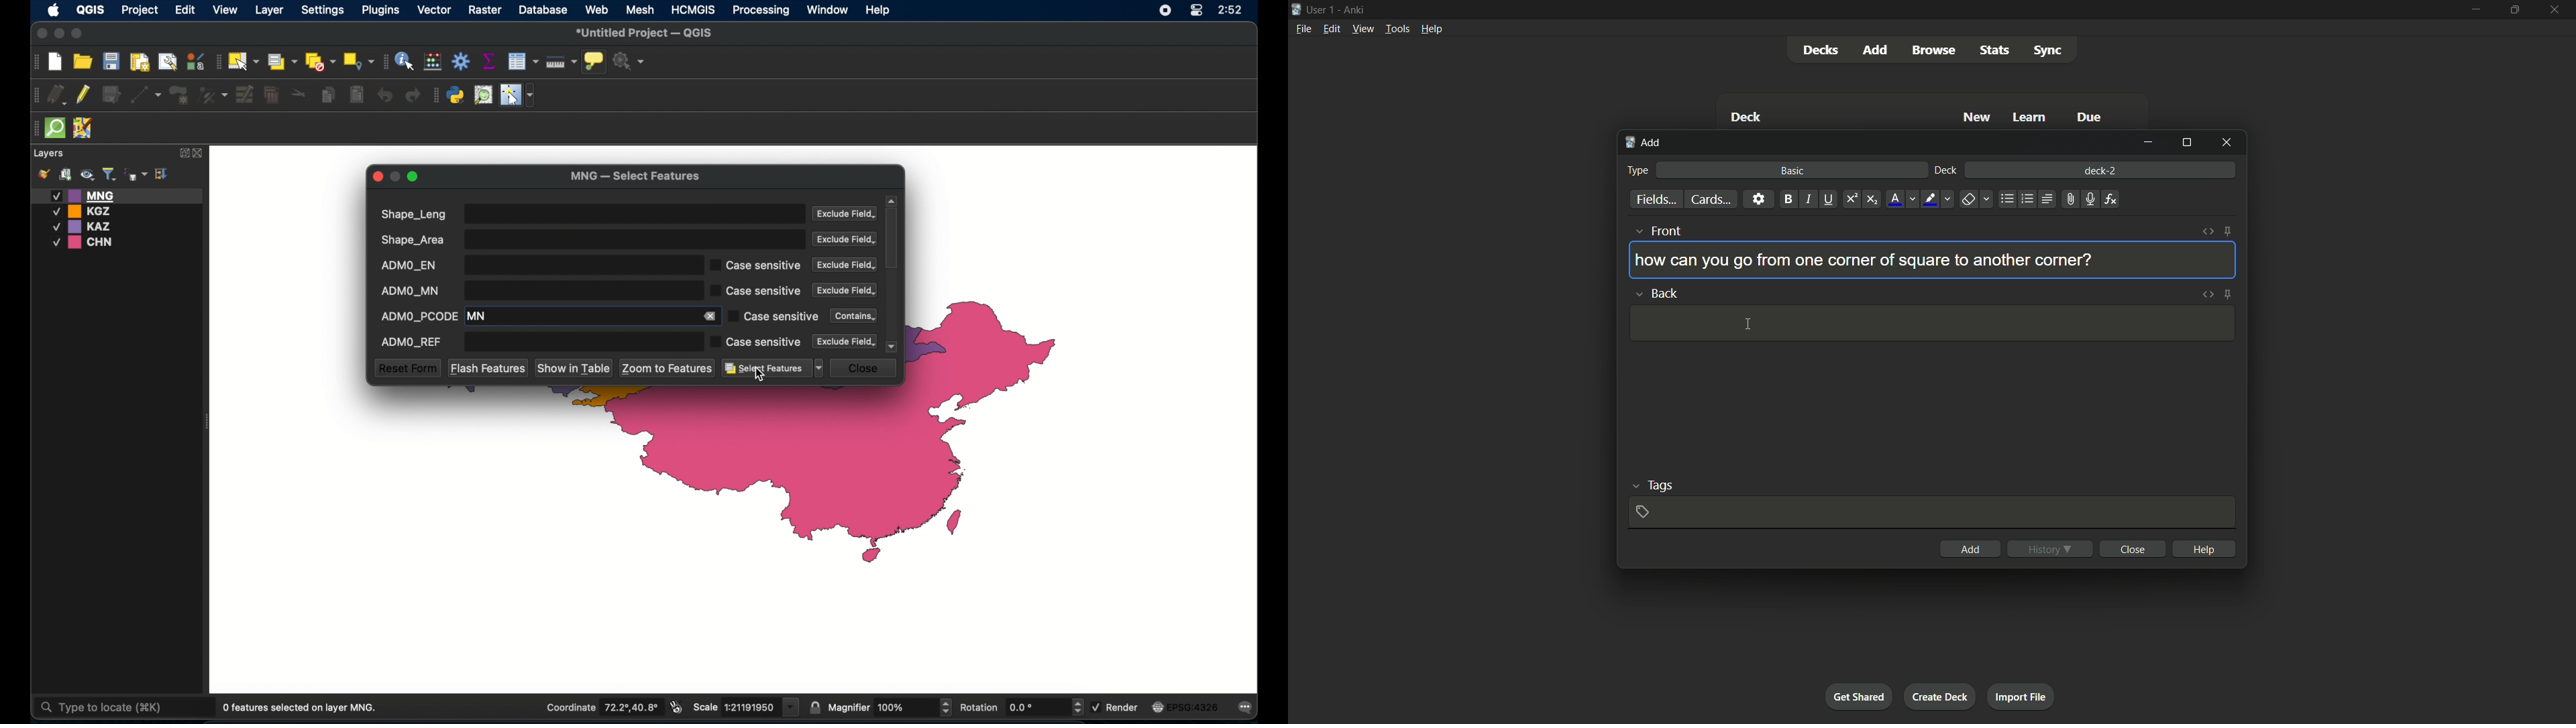 This screenshot has height=728, width=2576. I want to click on deck, so click(1749, 117).